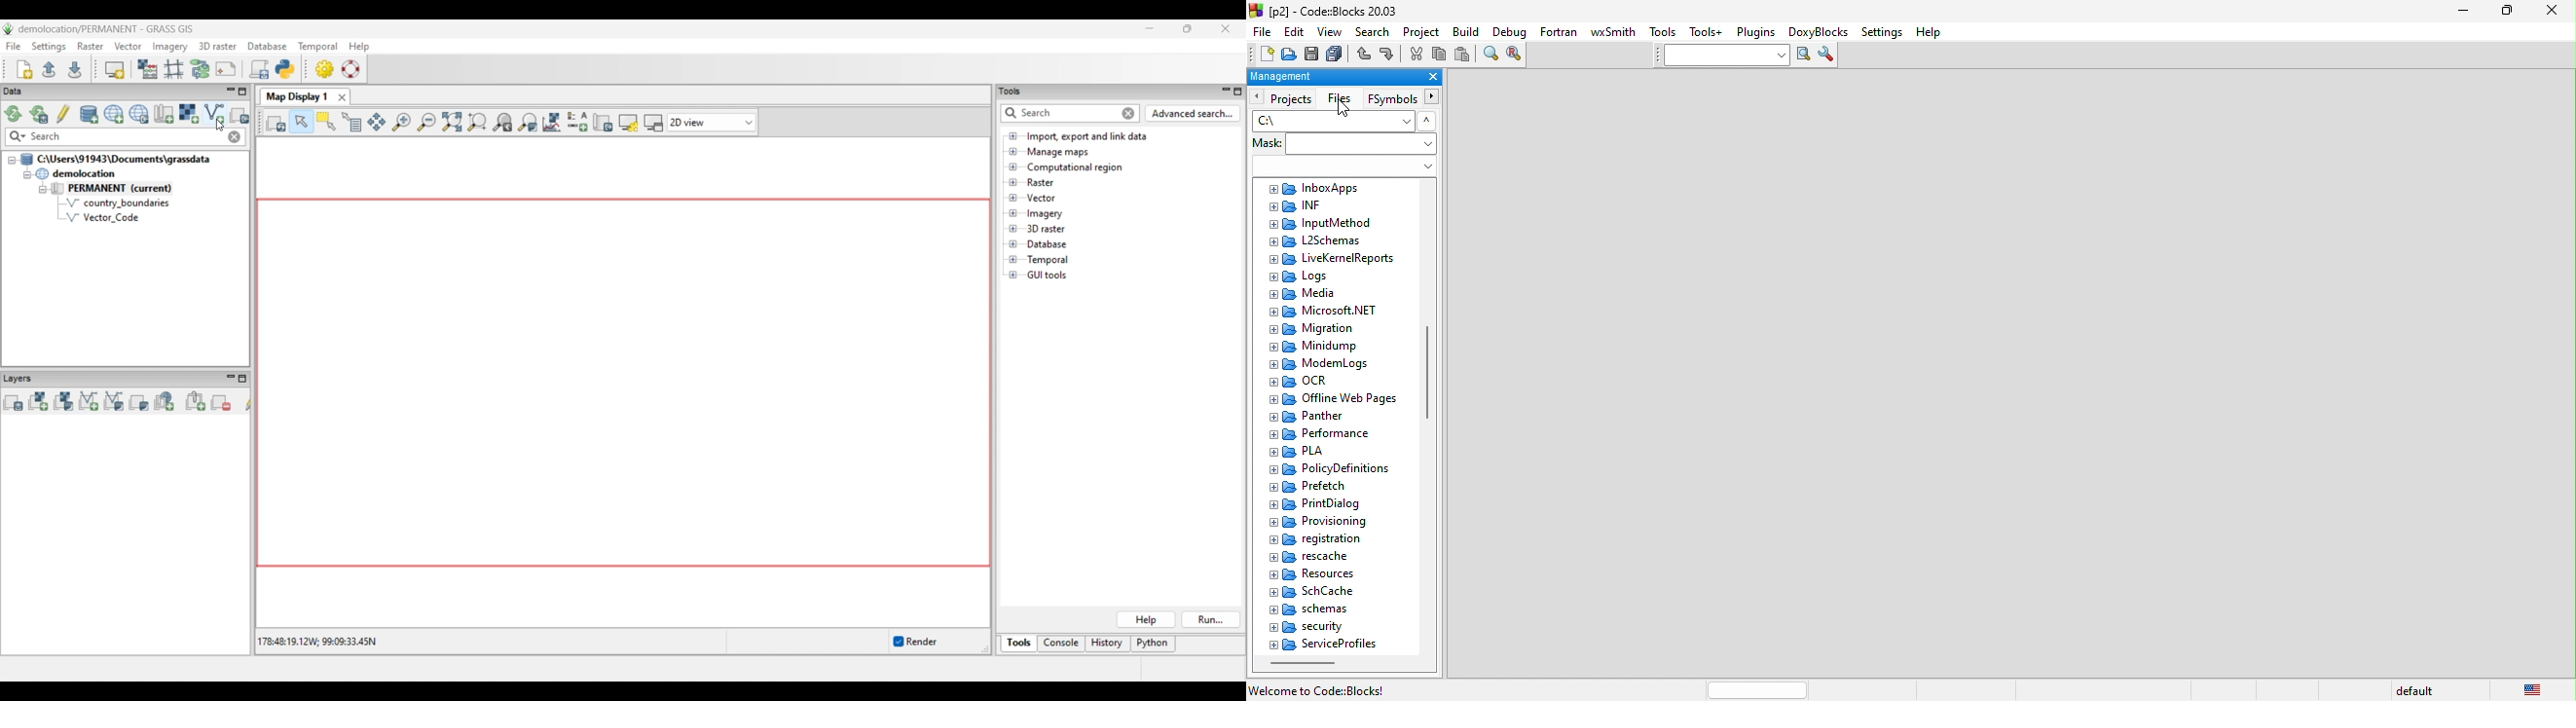 Image resolution: width=2576 pixels, height=728 pixels. I want to click on rescache, so click(1331, 556).